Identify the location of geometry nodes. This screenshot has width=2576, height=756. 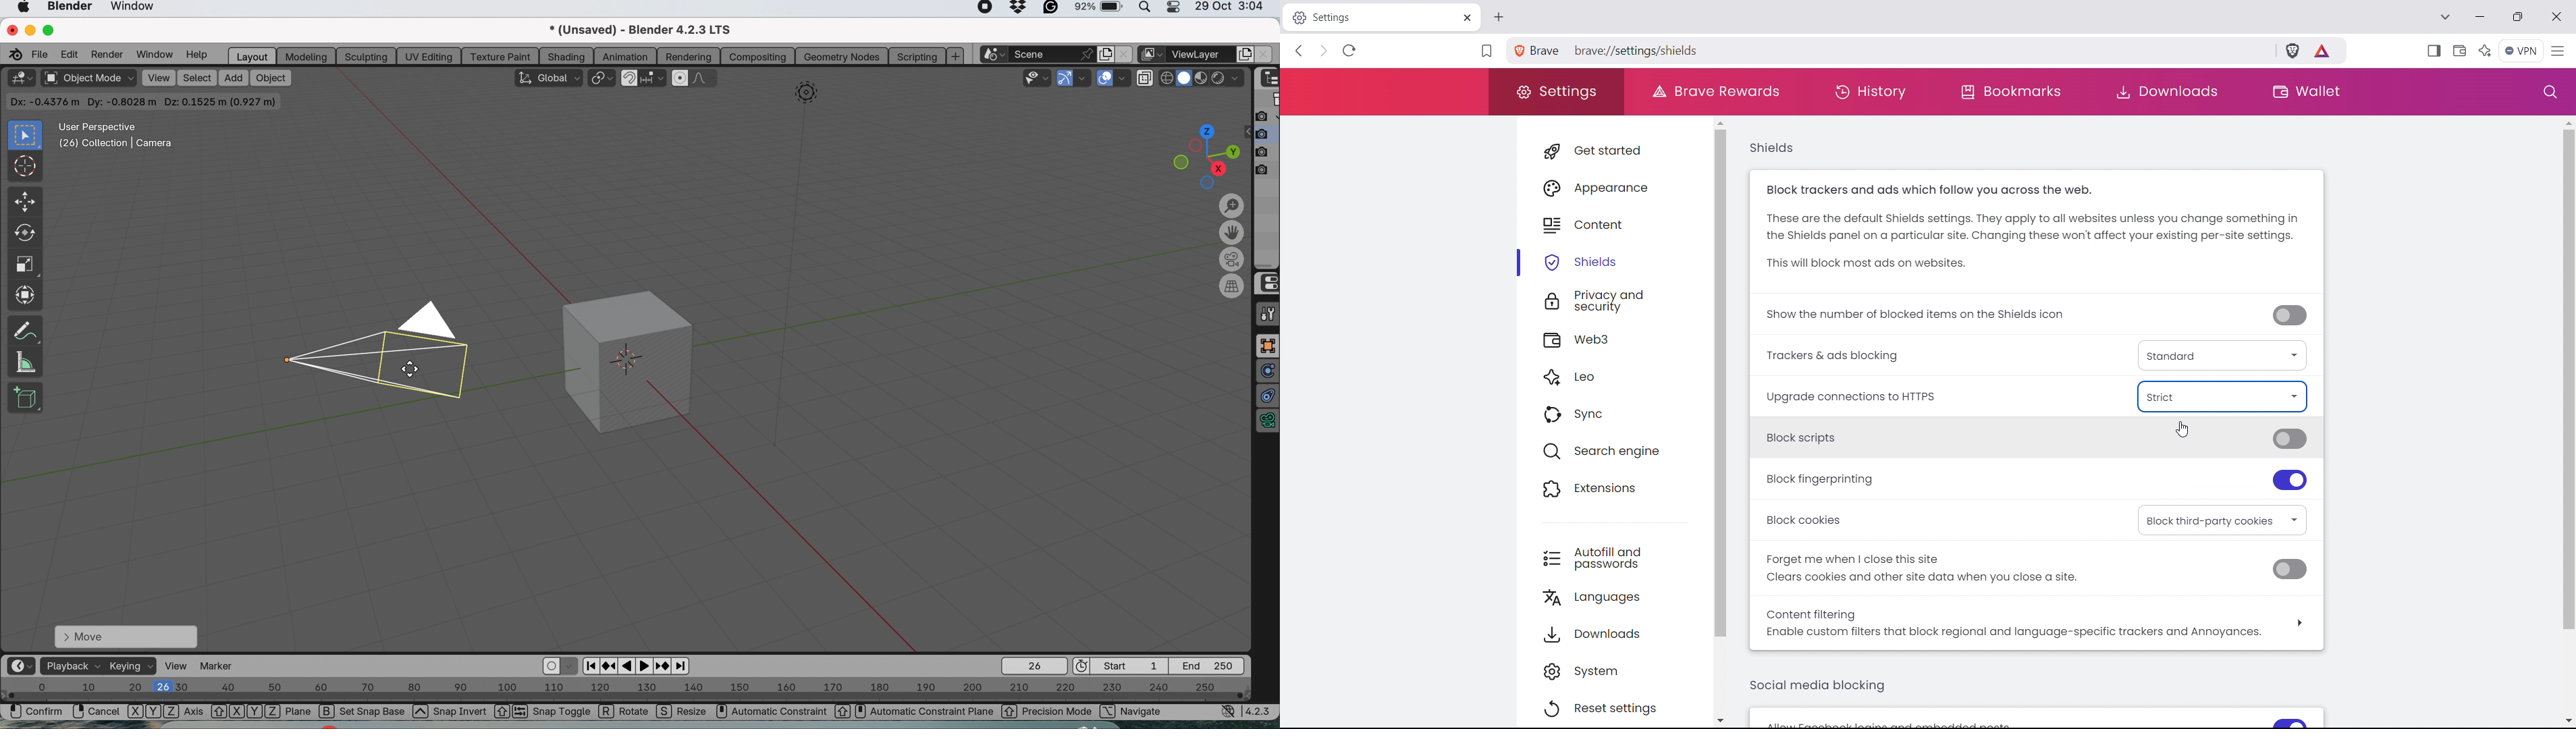
(841, 56).